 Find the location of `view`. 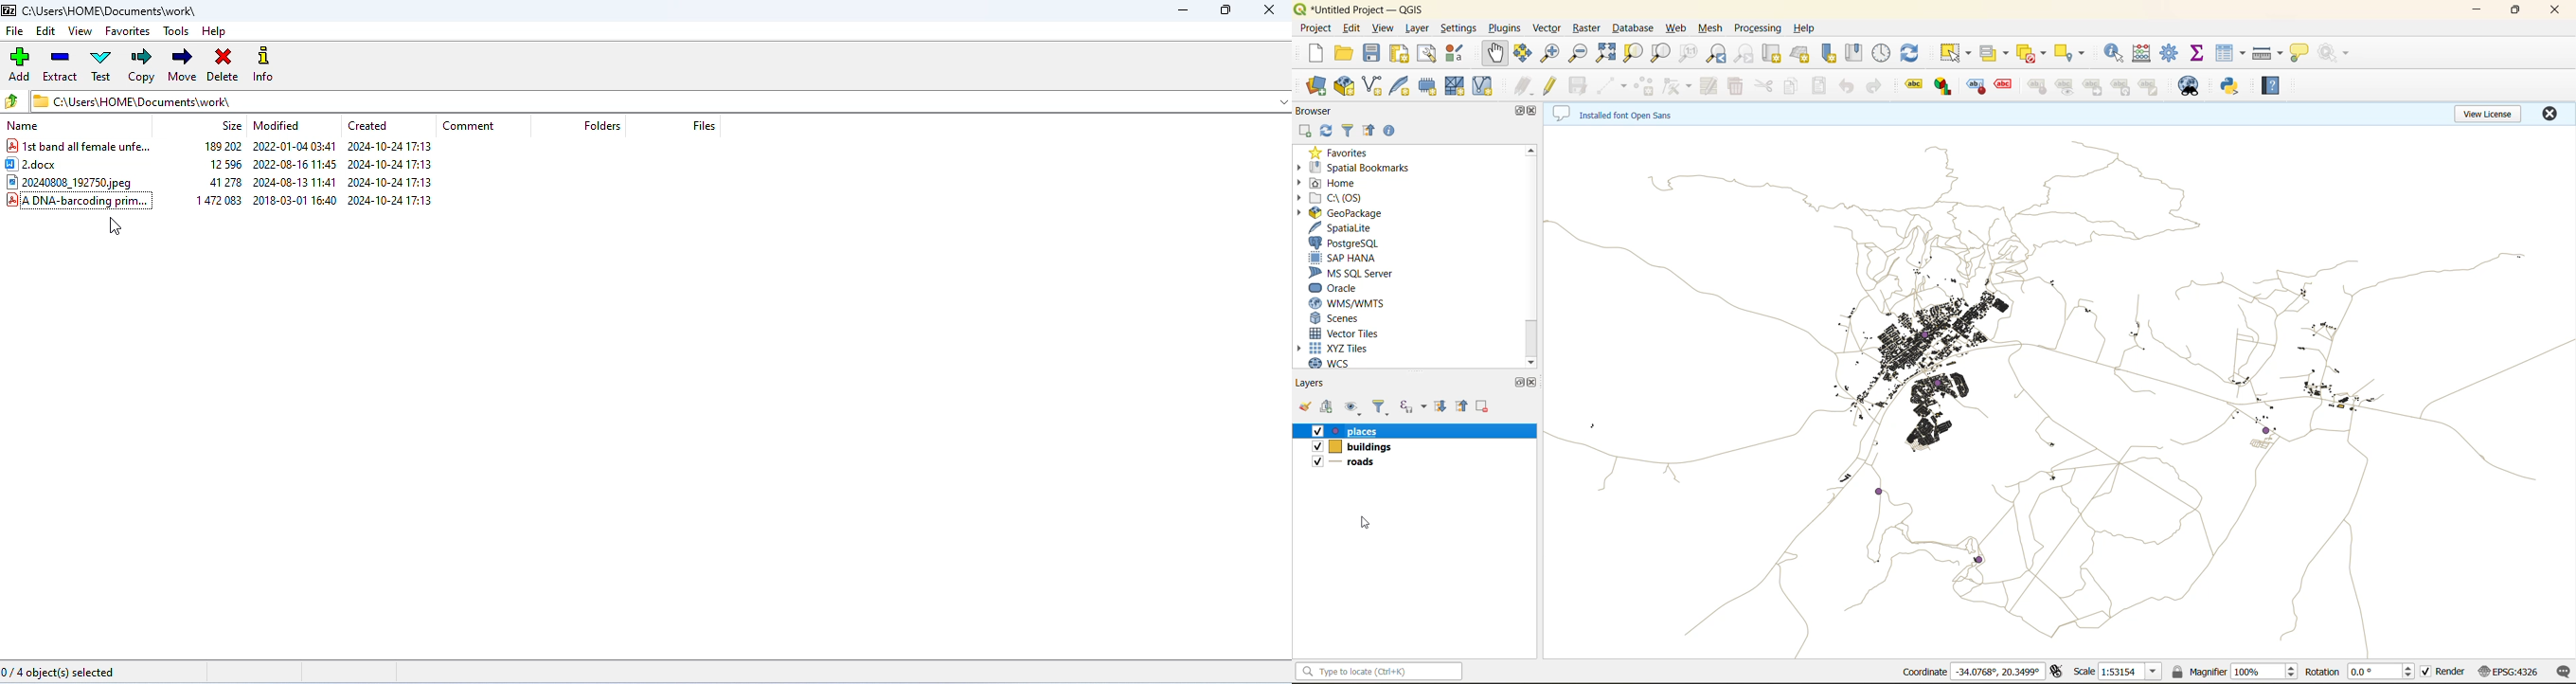

view is located at coordinates (80, 31).